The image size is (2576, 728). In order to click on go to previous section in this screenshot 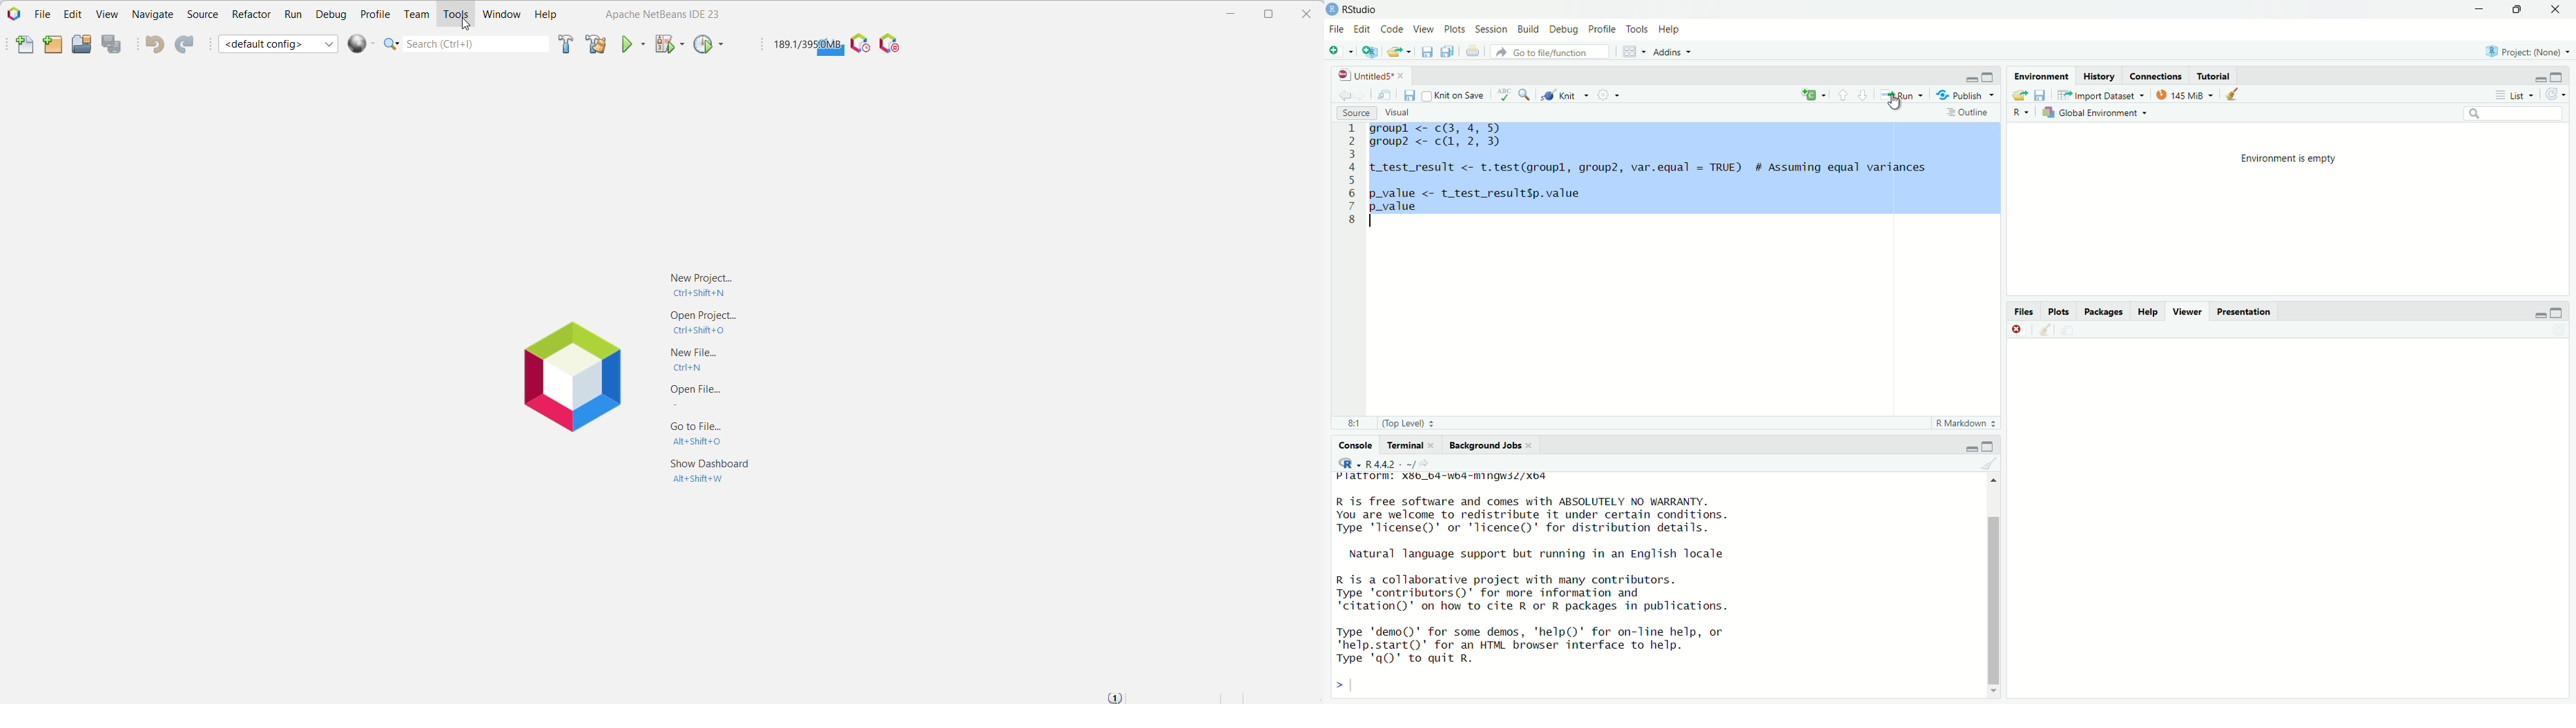, I will do `click(1843, 94)`.